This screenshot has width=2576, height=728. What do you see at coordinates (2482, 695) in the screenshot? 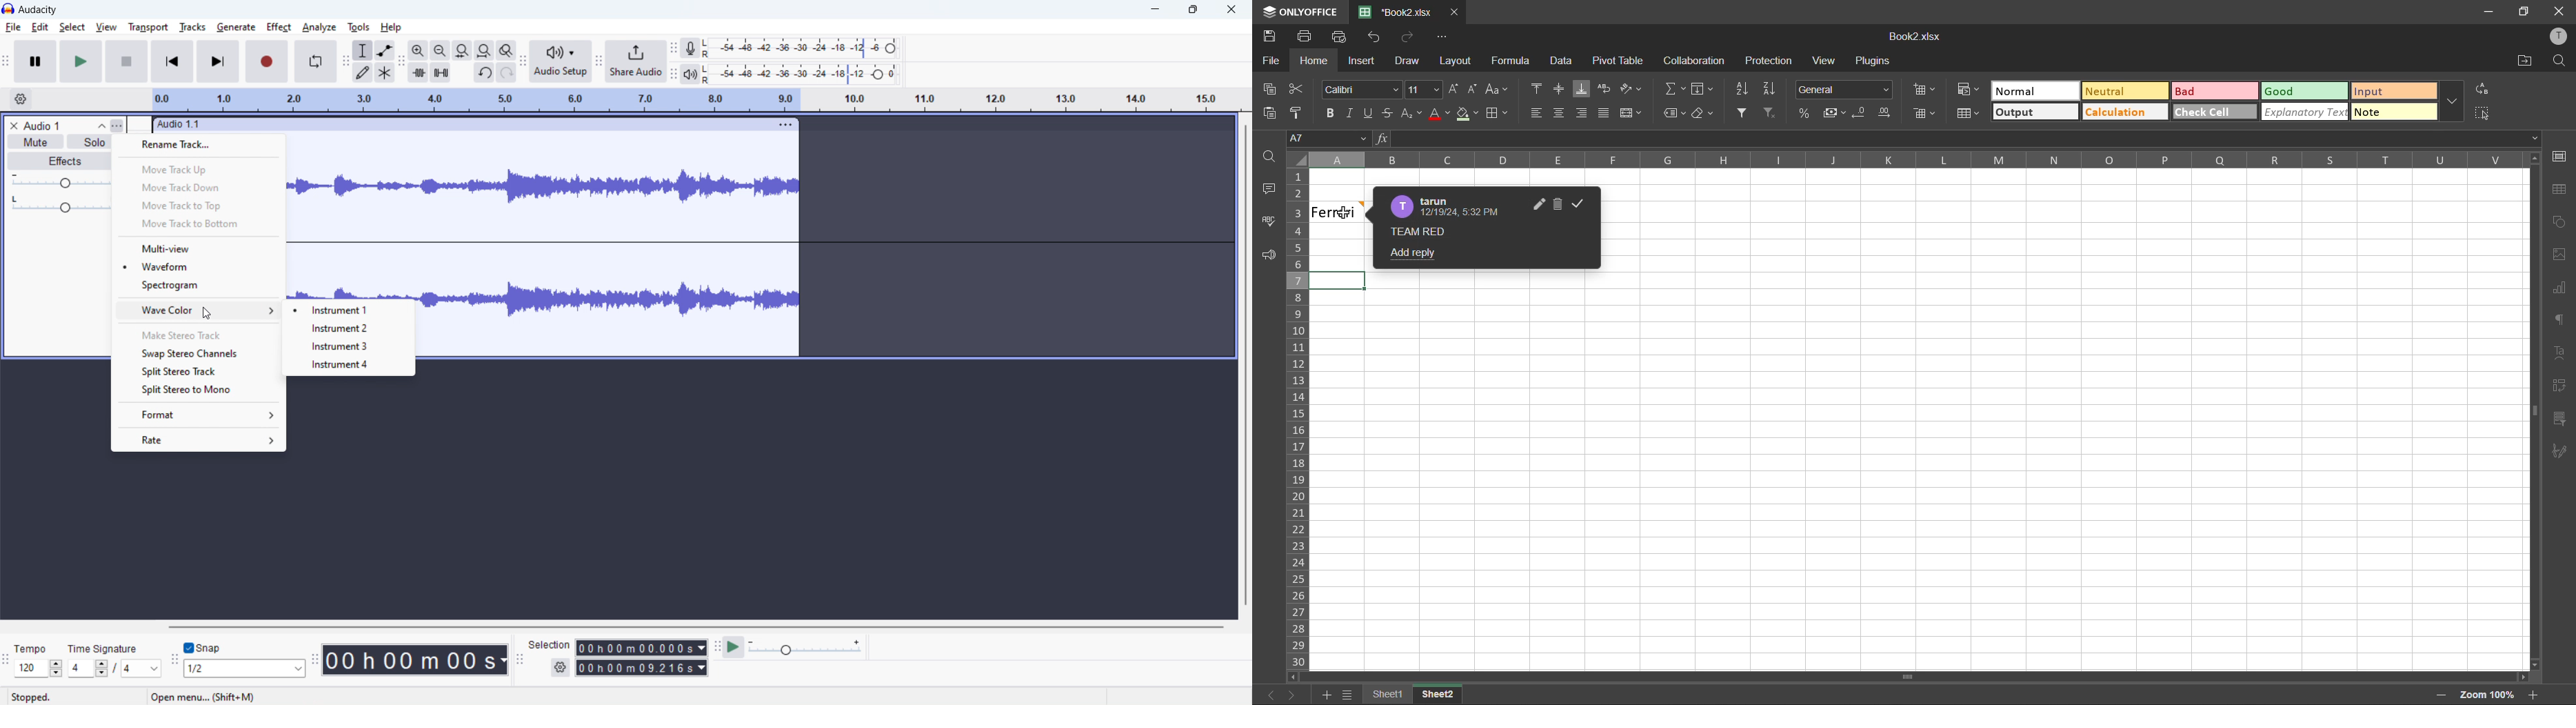
I see `zoom factor` at bounding box center [2482, 695].